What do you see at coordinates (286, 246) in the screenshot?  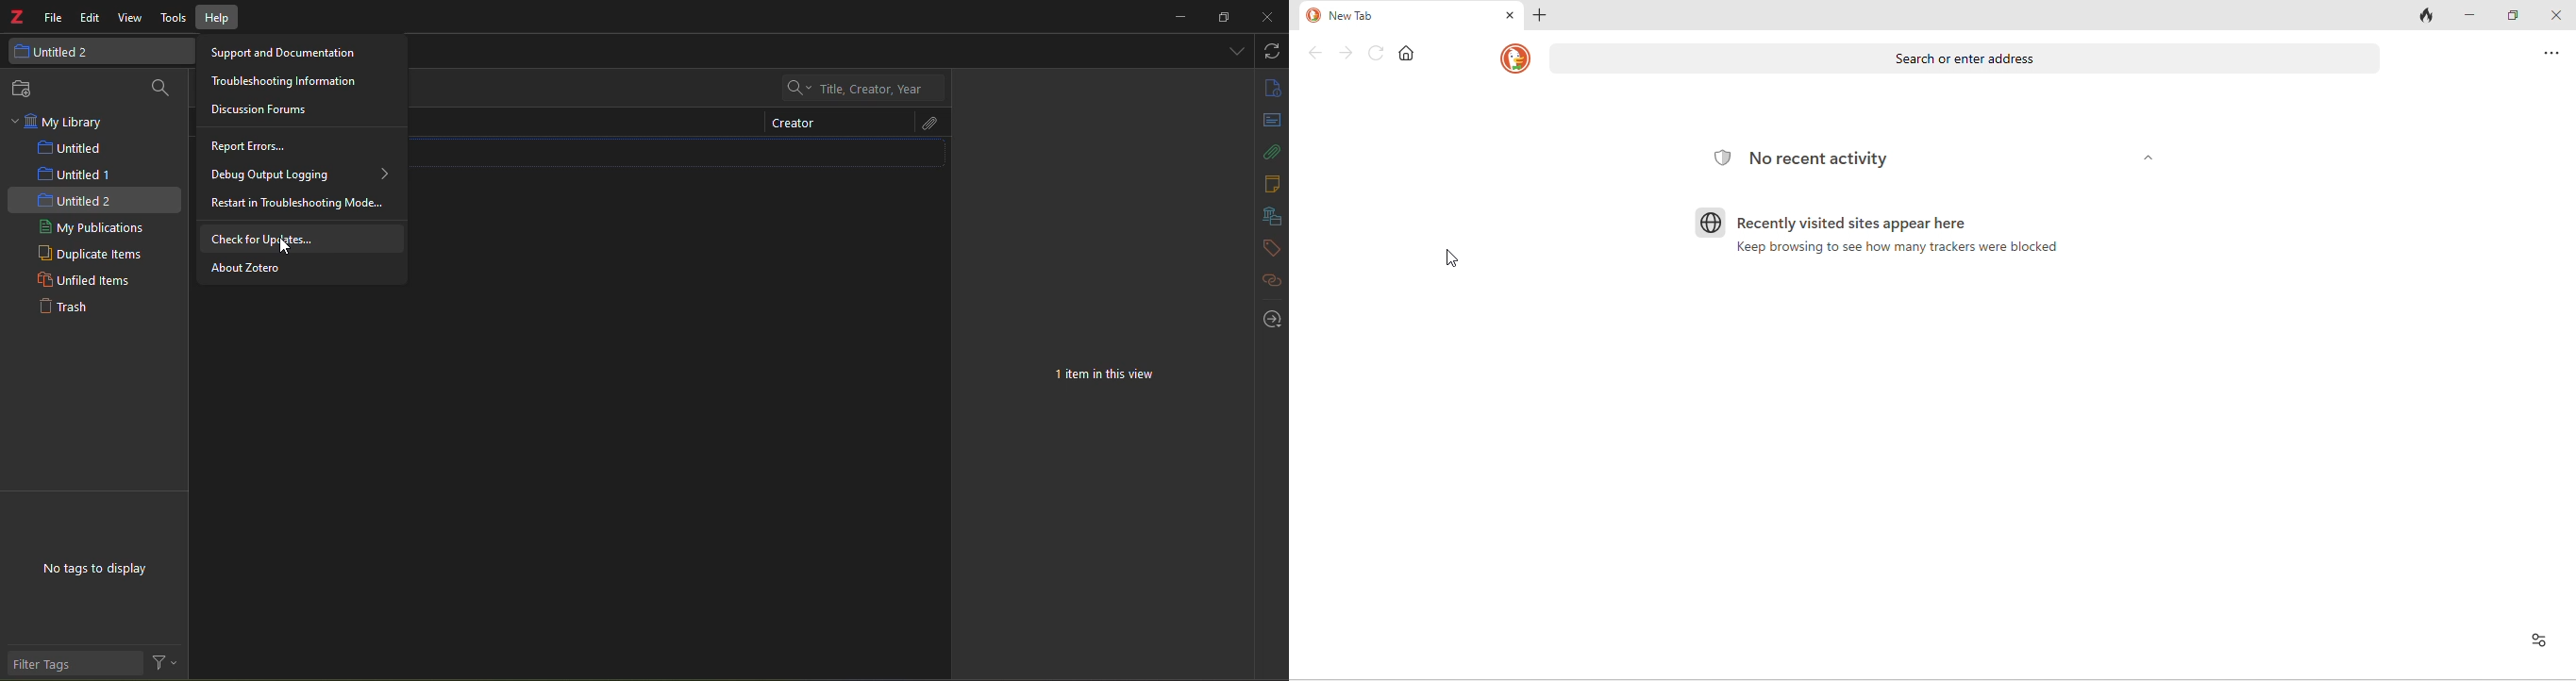 I see `cursor` at bounding box center [286, 246].